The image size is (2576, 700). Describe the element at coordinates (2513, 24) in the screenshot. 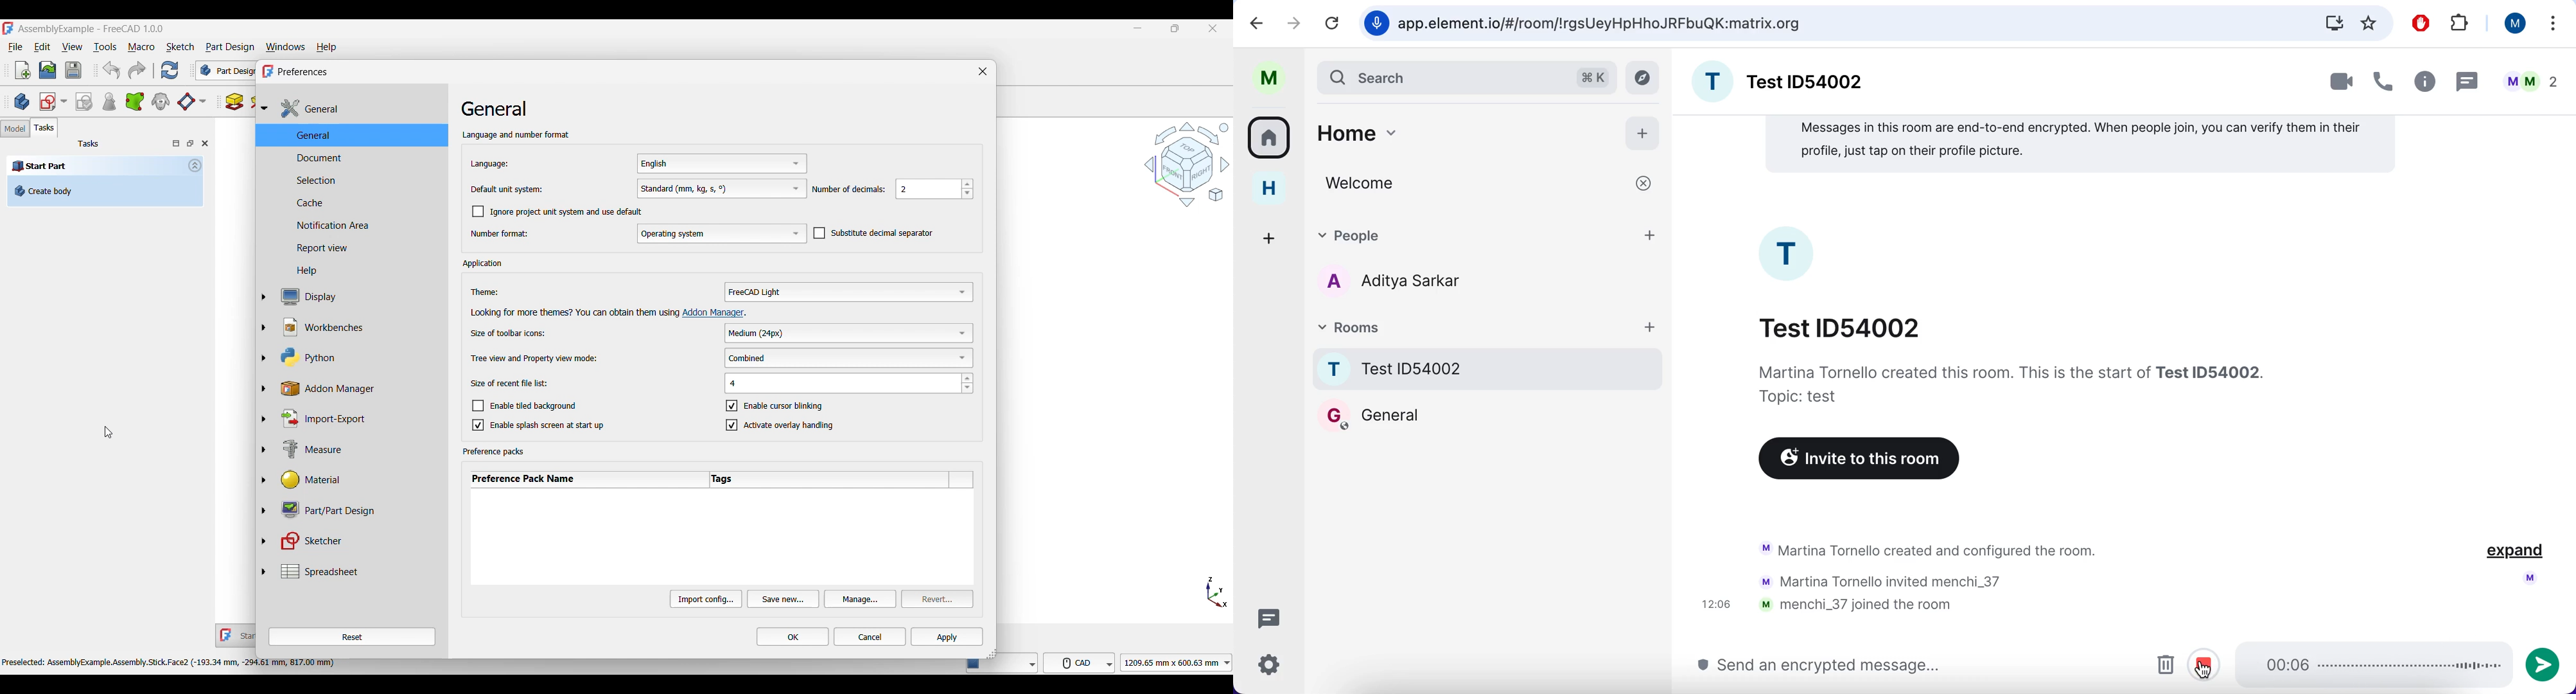

I see `user` at that location.